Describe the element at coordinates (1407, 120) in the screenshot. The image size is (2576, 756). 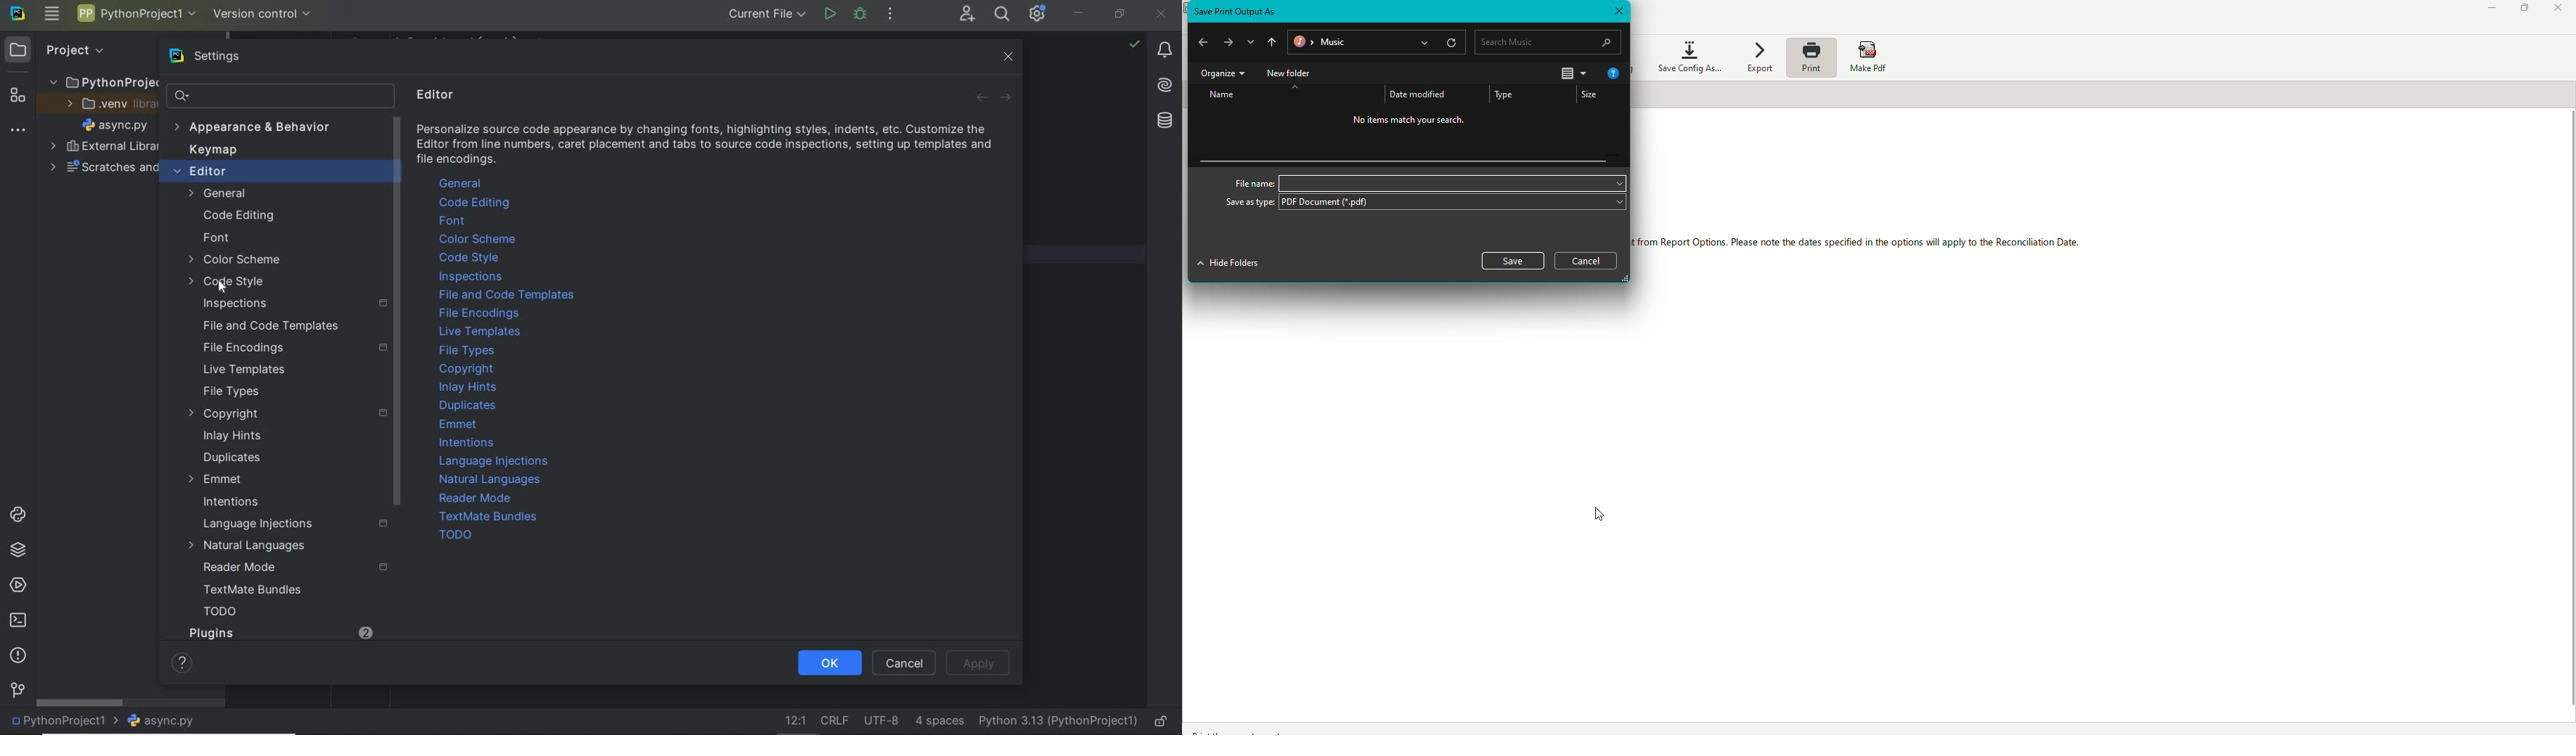
I see `No items match` at that location.